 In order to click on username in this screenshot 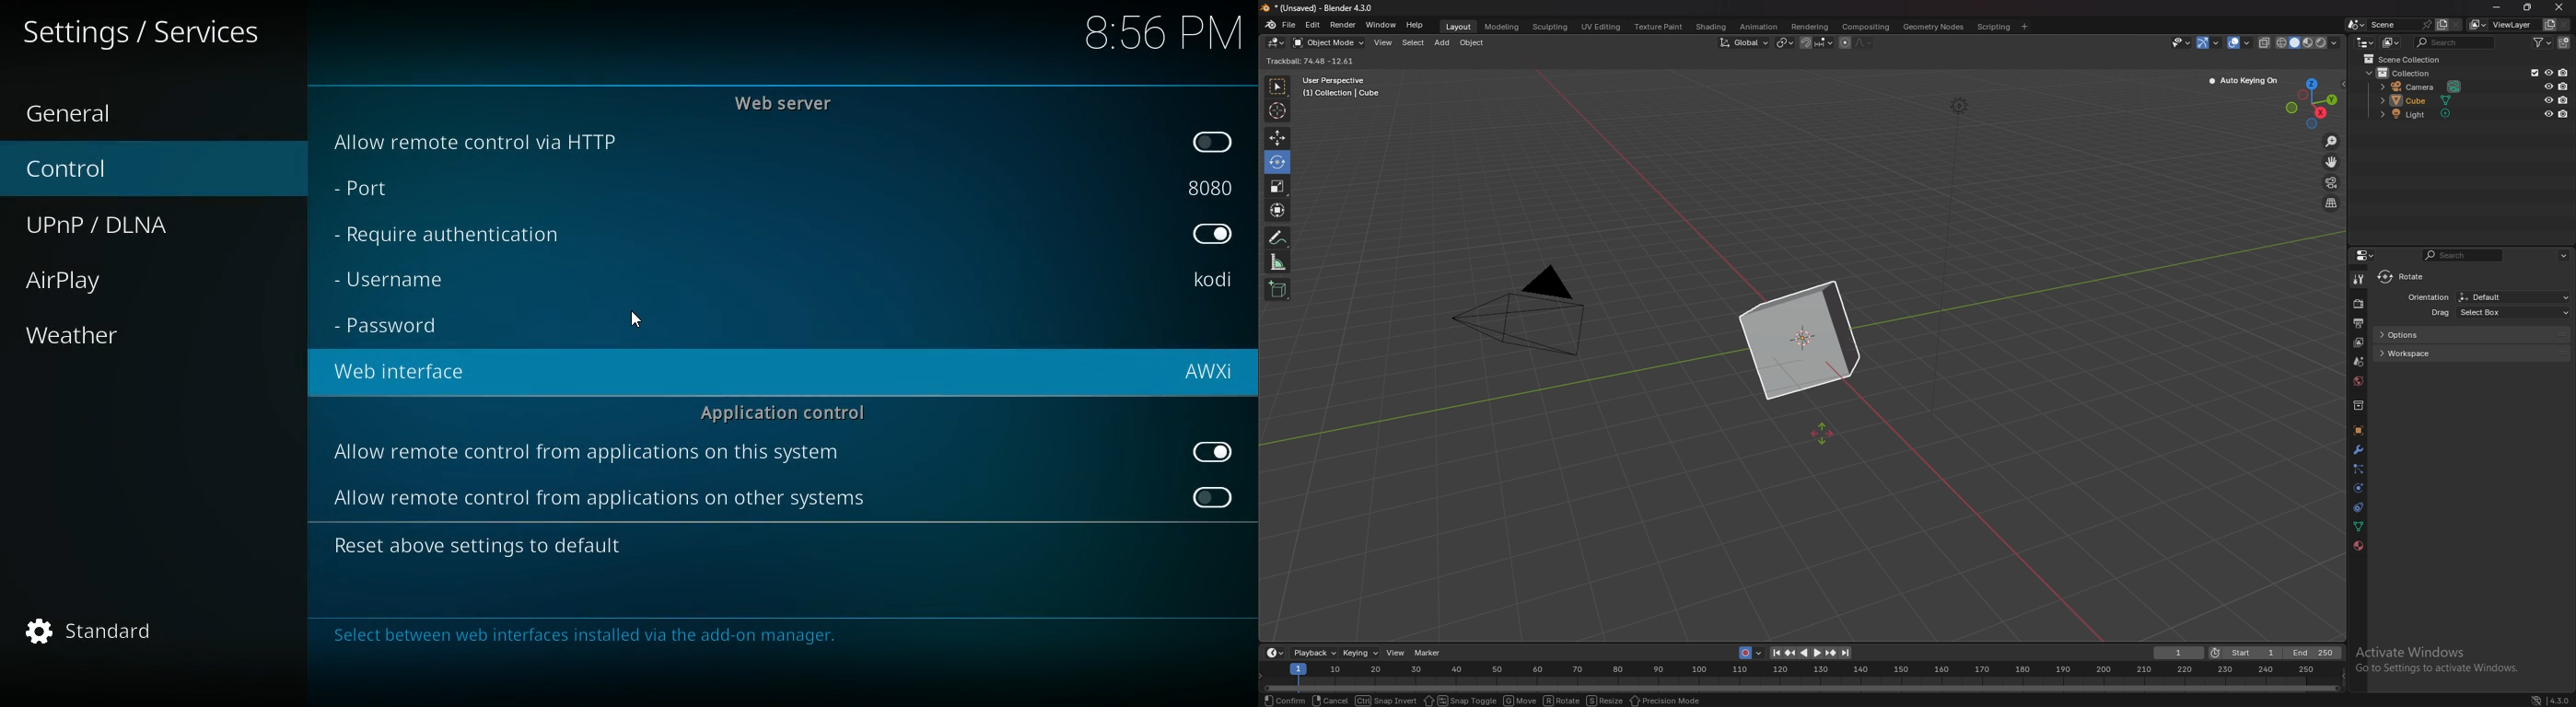, I will do `click(1211, 281)`.